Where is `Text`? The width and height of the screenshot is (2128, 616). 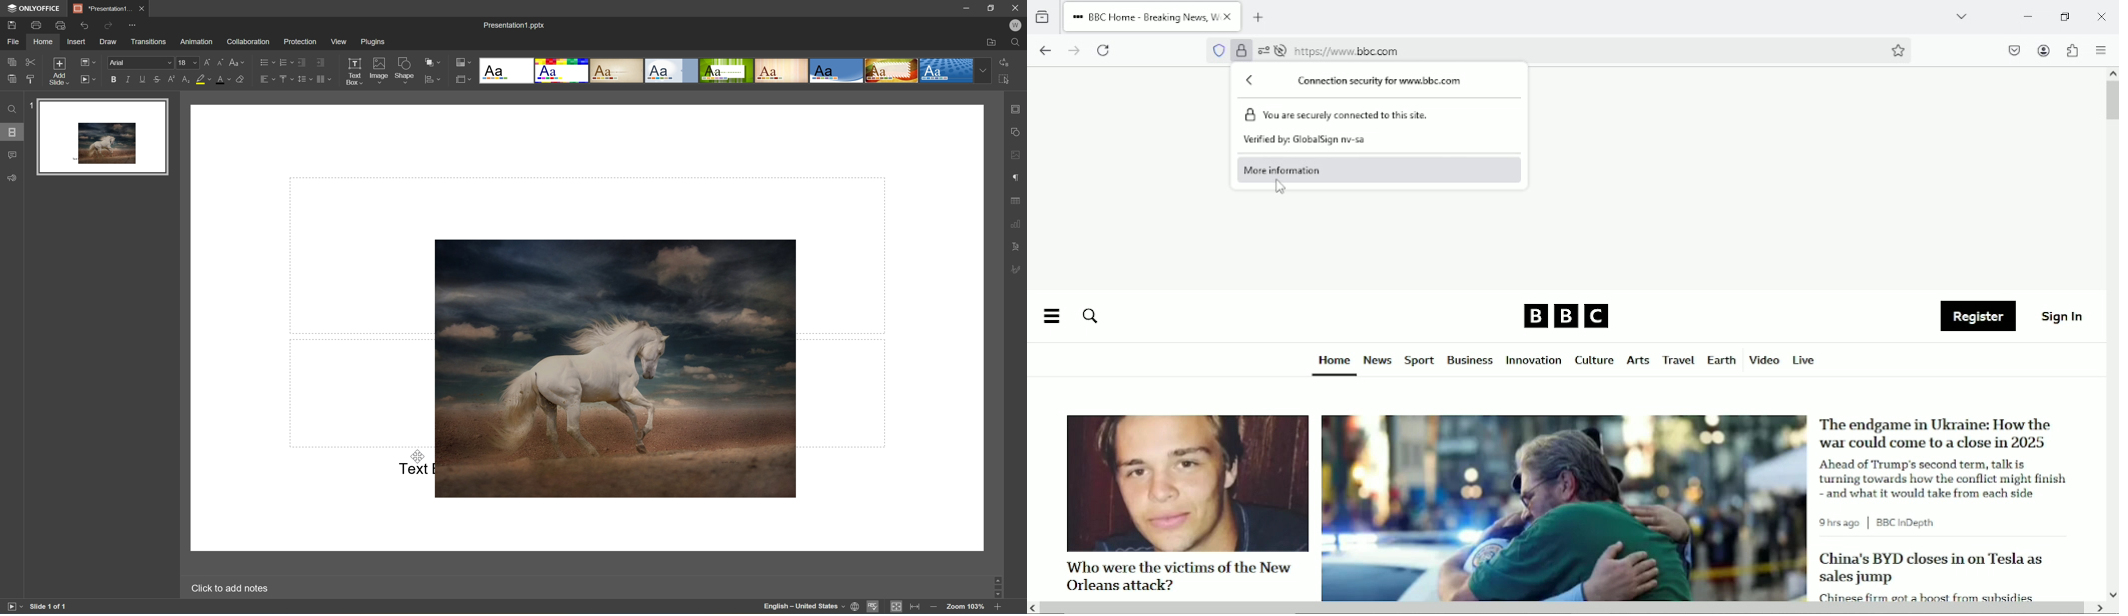 Text is located at coordinates (415, 467).